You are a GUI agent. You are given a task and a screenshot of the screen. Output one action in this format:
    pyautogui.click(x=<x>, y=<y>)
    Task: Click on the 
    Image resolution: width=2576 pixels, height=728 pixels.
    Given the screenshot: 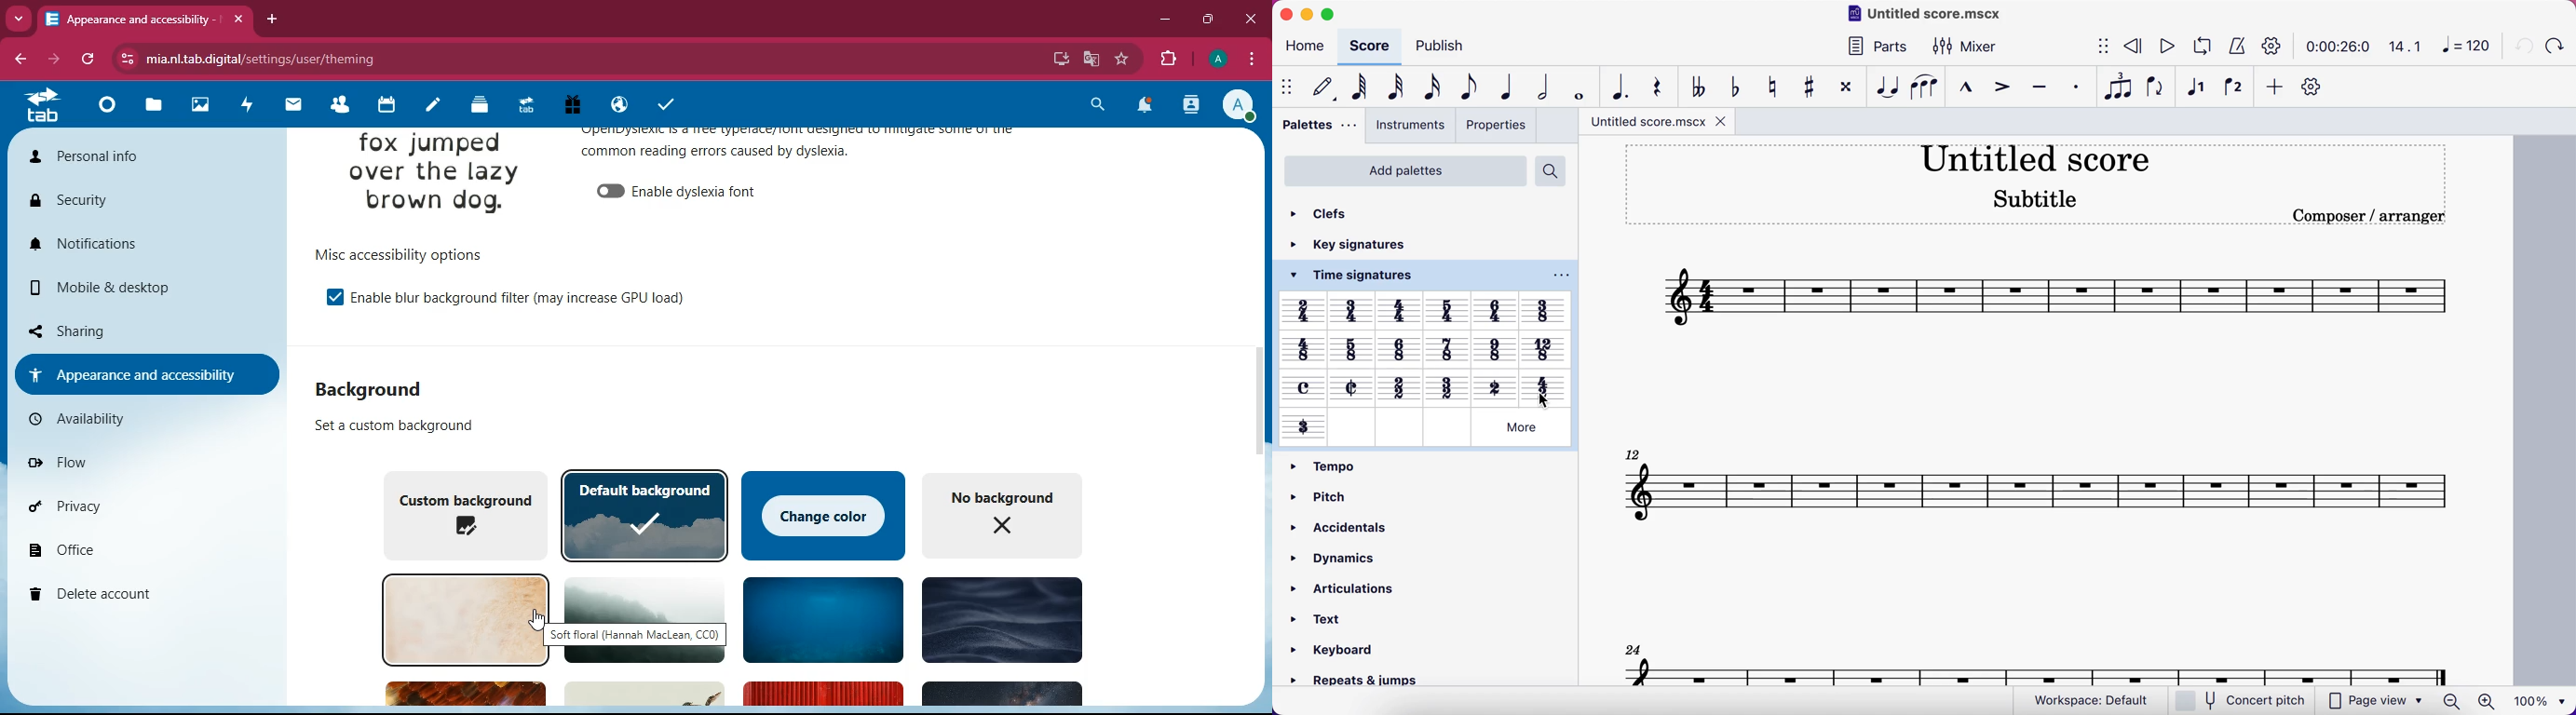 What is the action you would take?
    pyautogui.click(x=1303, y=310)
    